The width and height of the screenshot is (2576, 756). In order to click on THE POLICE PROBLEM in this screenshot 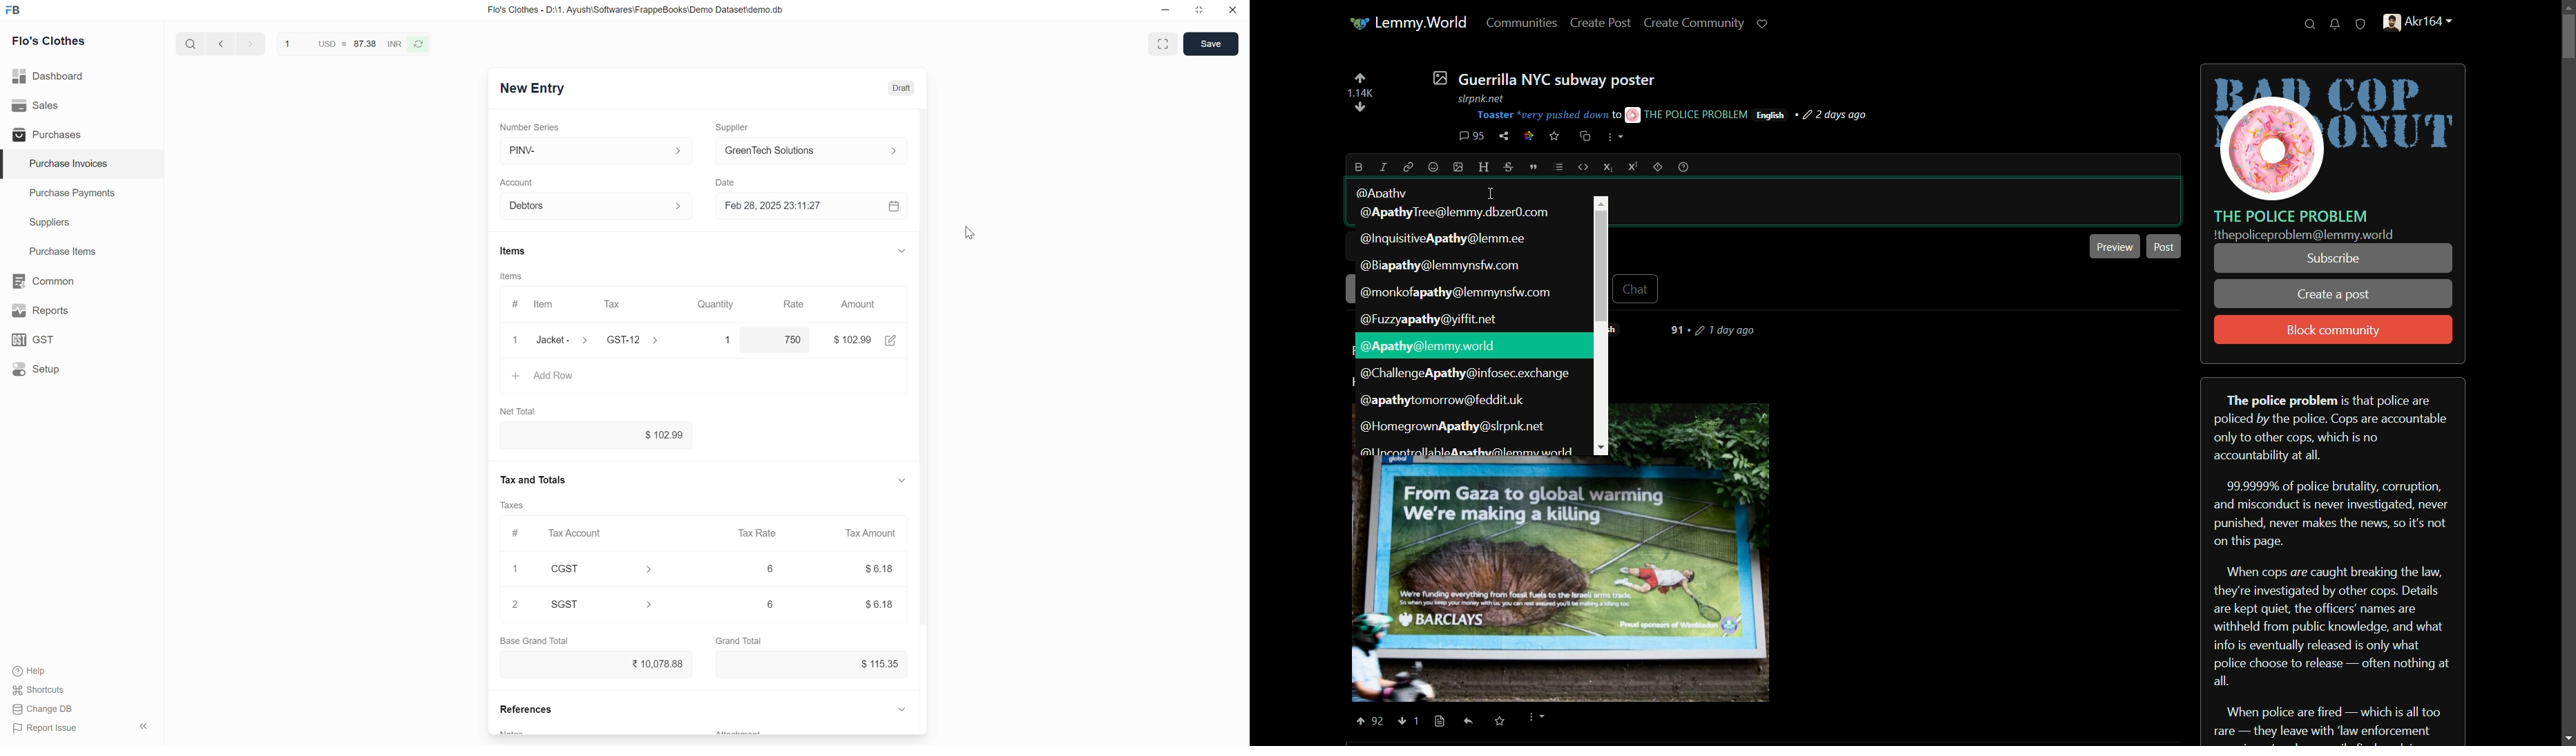, I will do `click(1688, 114)`.